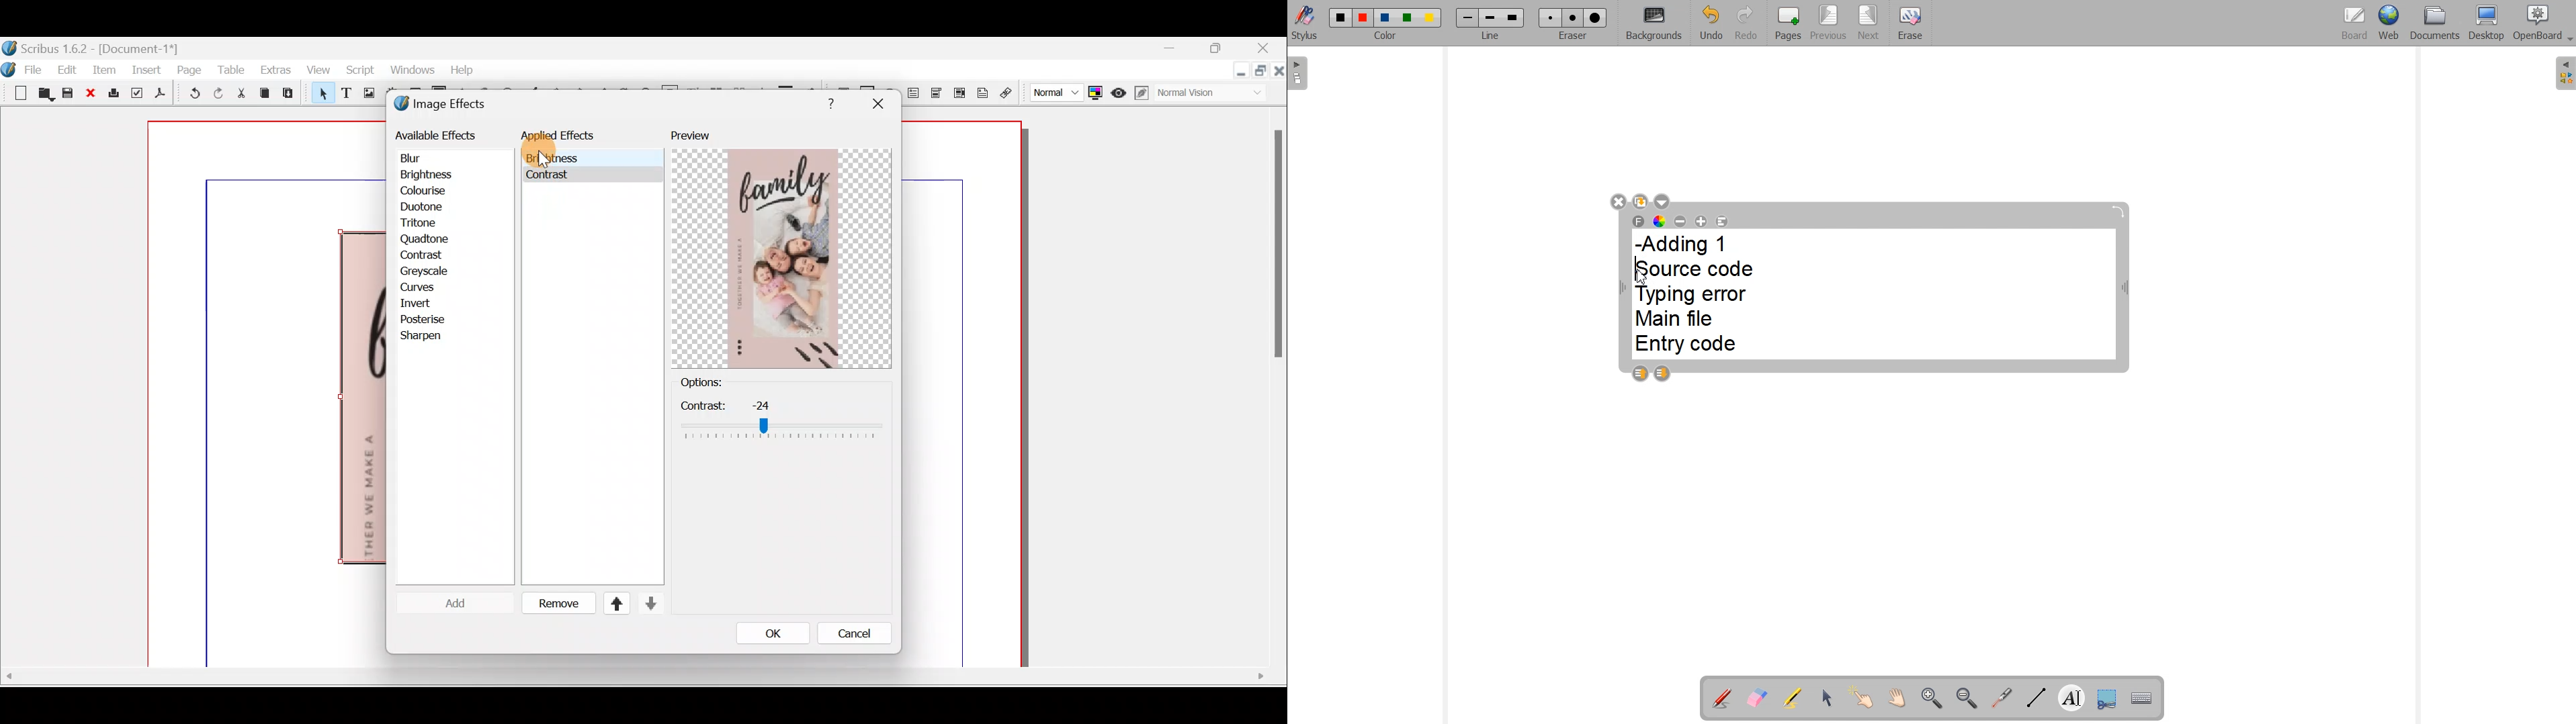 This screenshot has height=728, width=2576. I want to click on Applied effects, so click(569, 139).